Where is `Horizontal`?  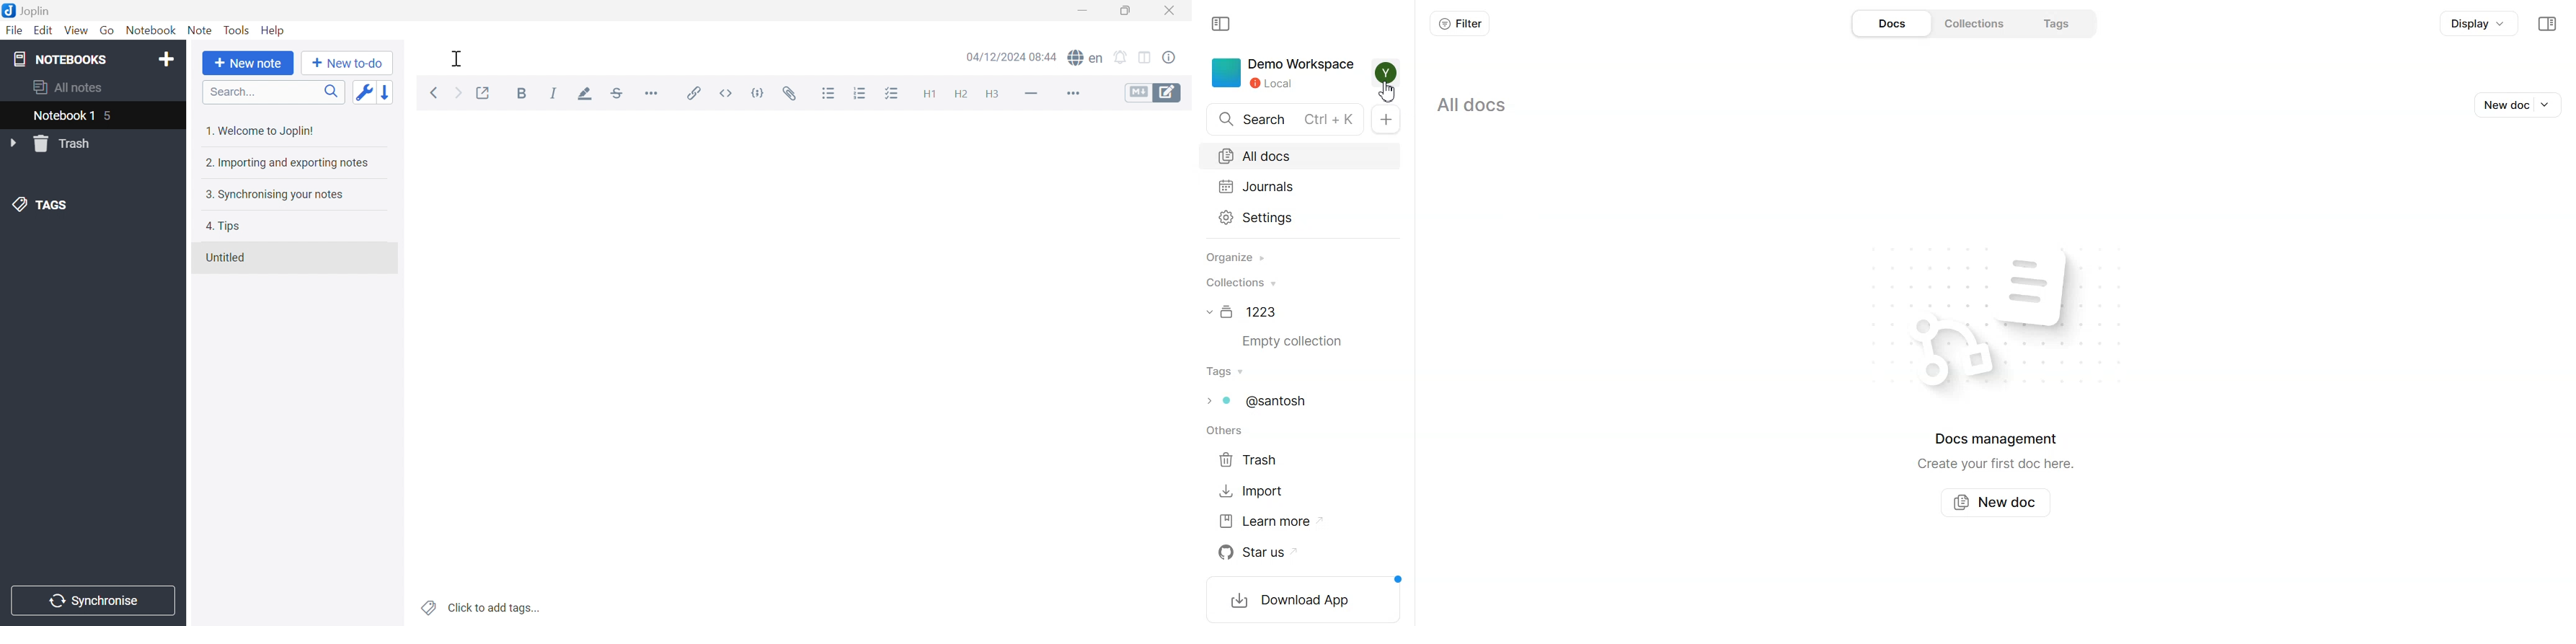 Horizontal is located at coordinates (651, 93).